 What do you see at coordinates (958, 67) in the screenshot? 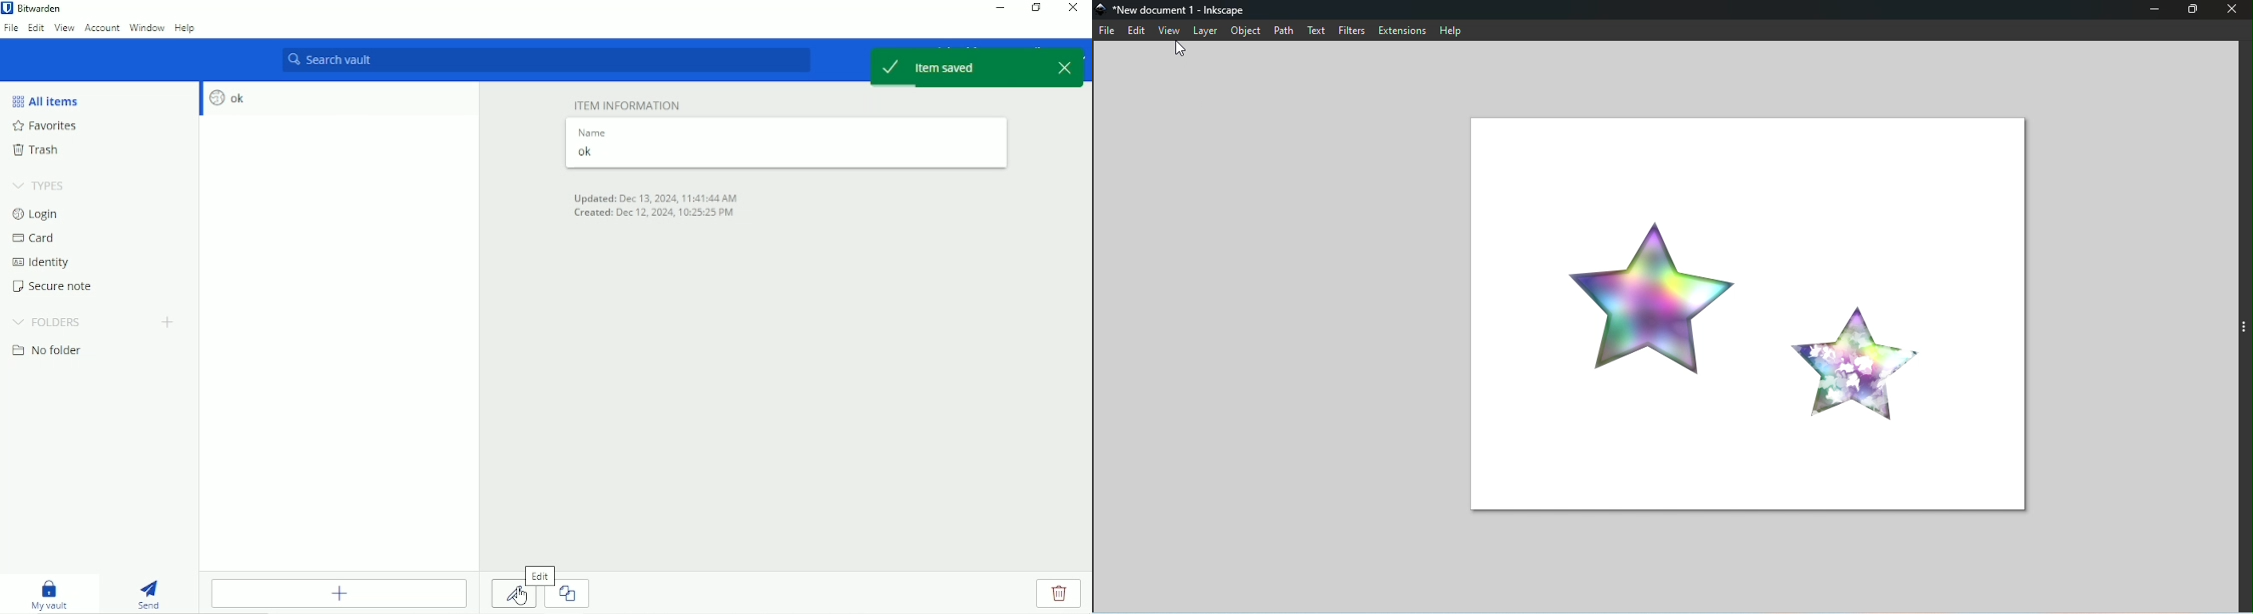
I see `Item saved` at bounding box center [958, 67].